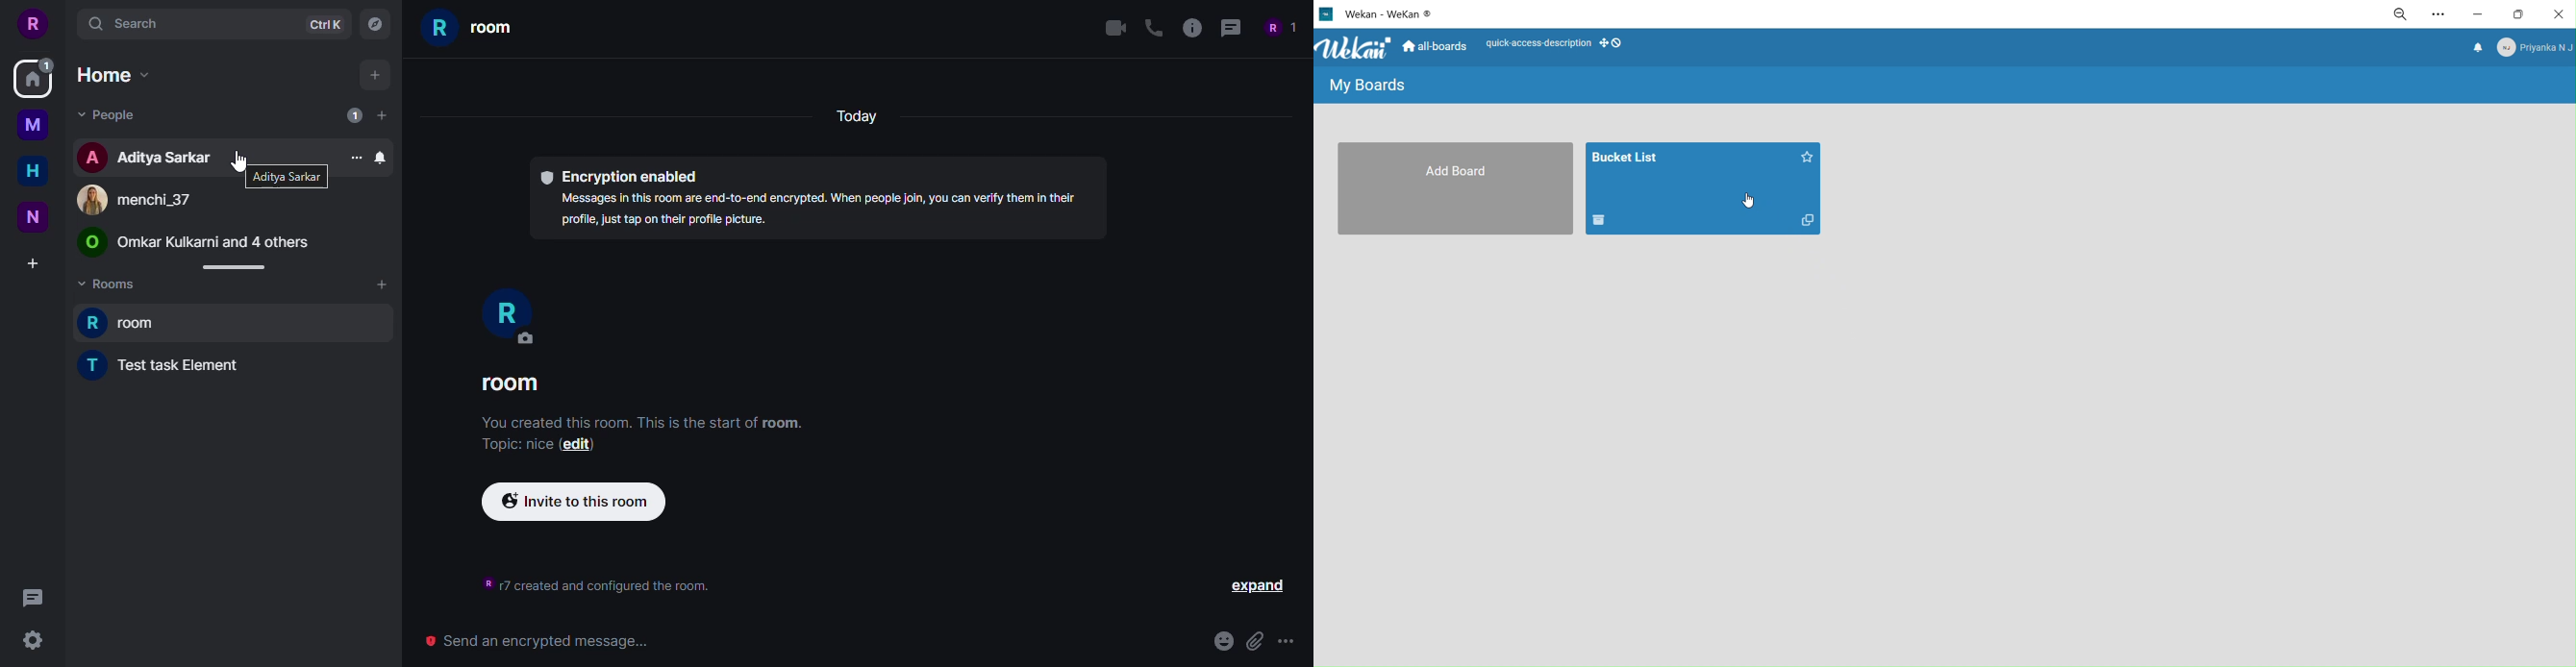 The width and height of the screenshot is (2576, 672). What do you see at coordinates (30, 86) in the screenshot?
I see `home` at bounding box center [30, 86].